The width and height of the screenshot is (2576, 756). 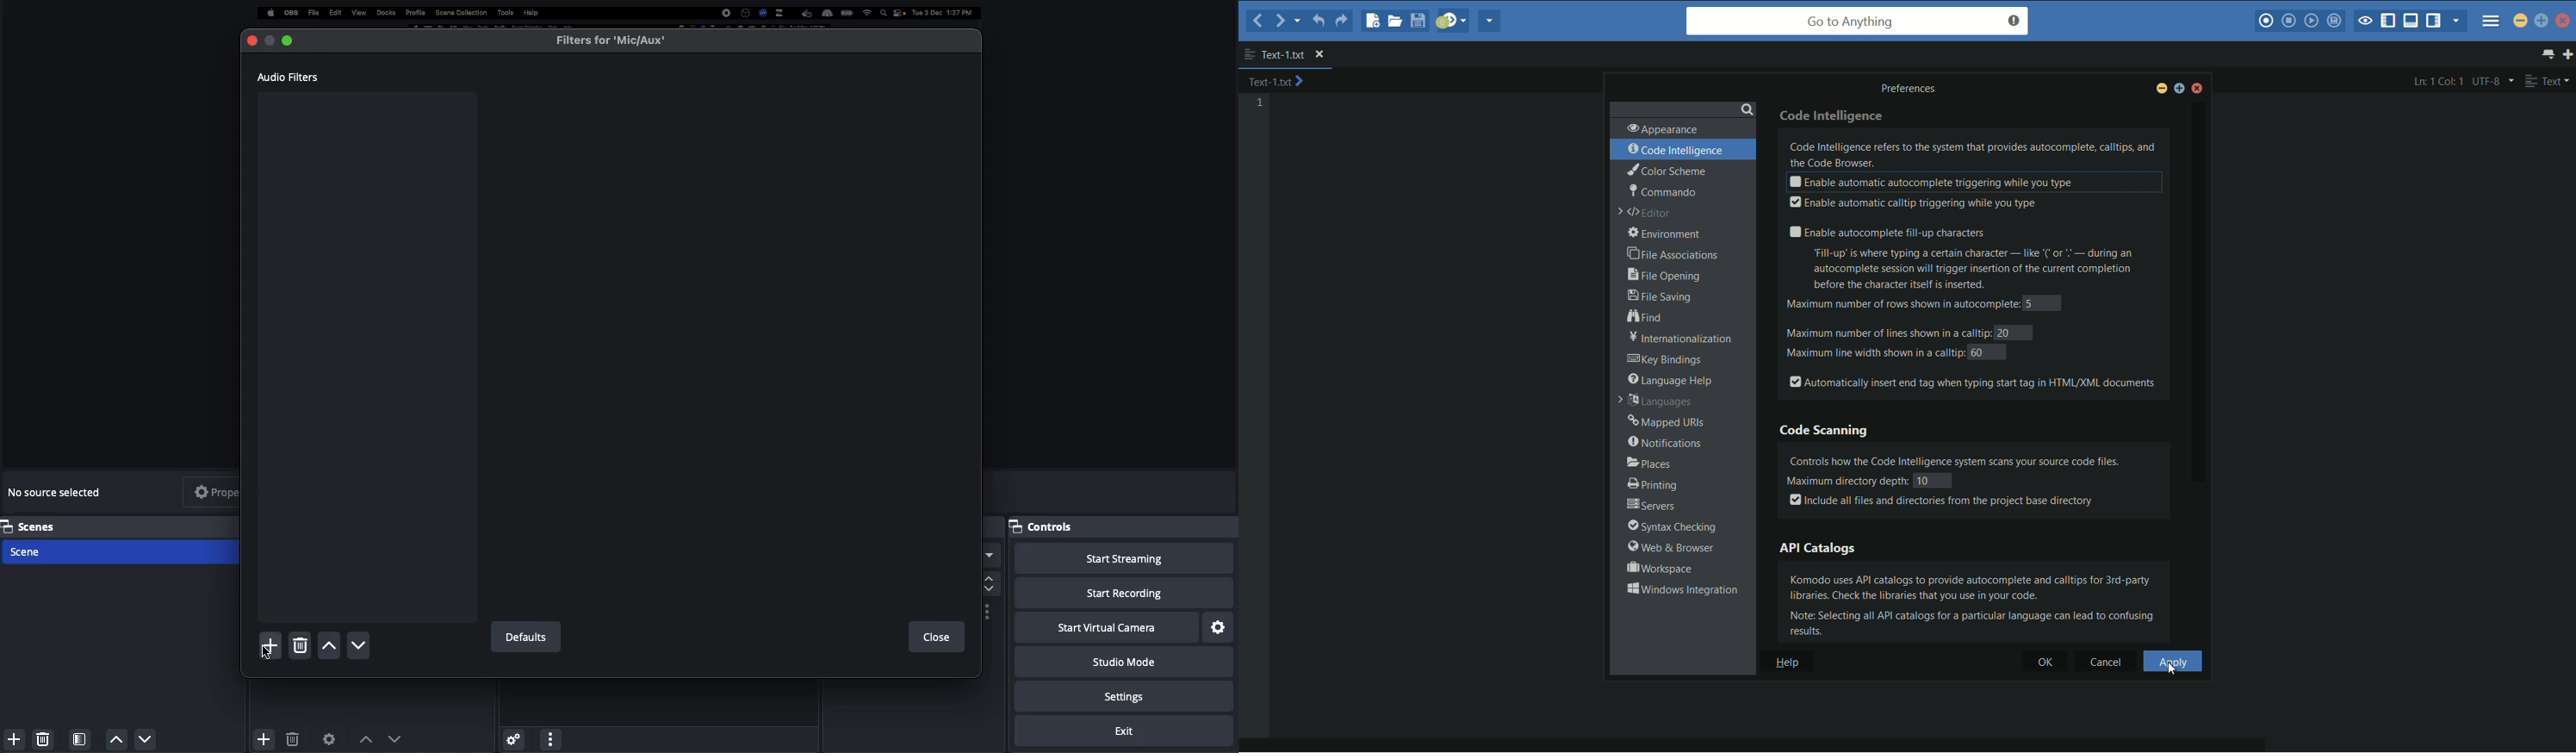 I want to click on web and browser, so click(x=1668, y=548).